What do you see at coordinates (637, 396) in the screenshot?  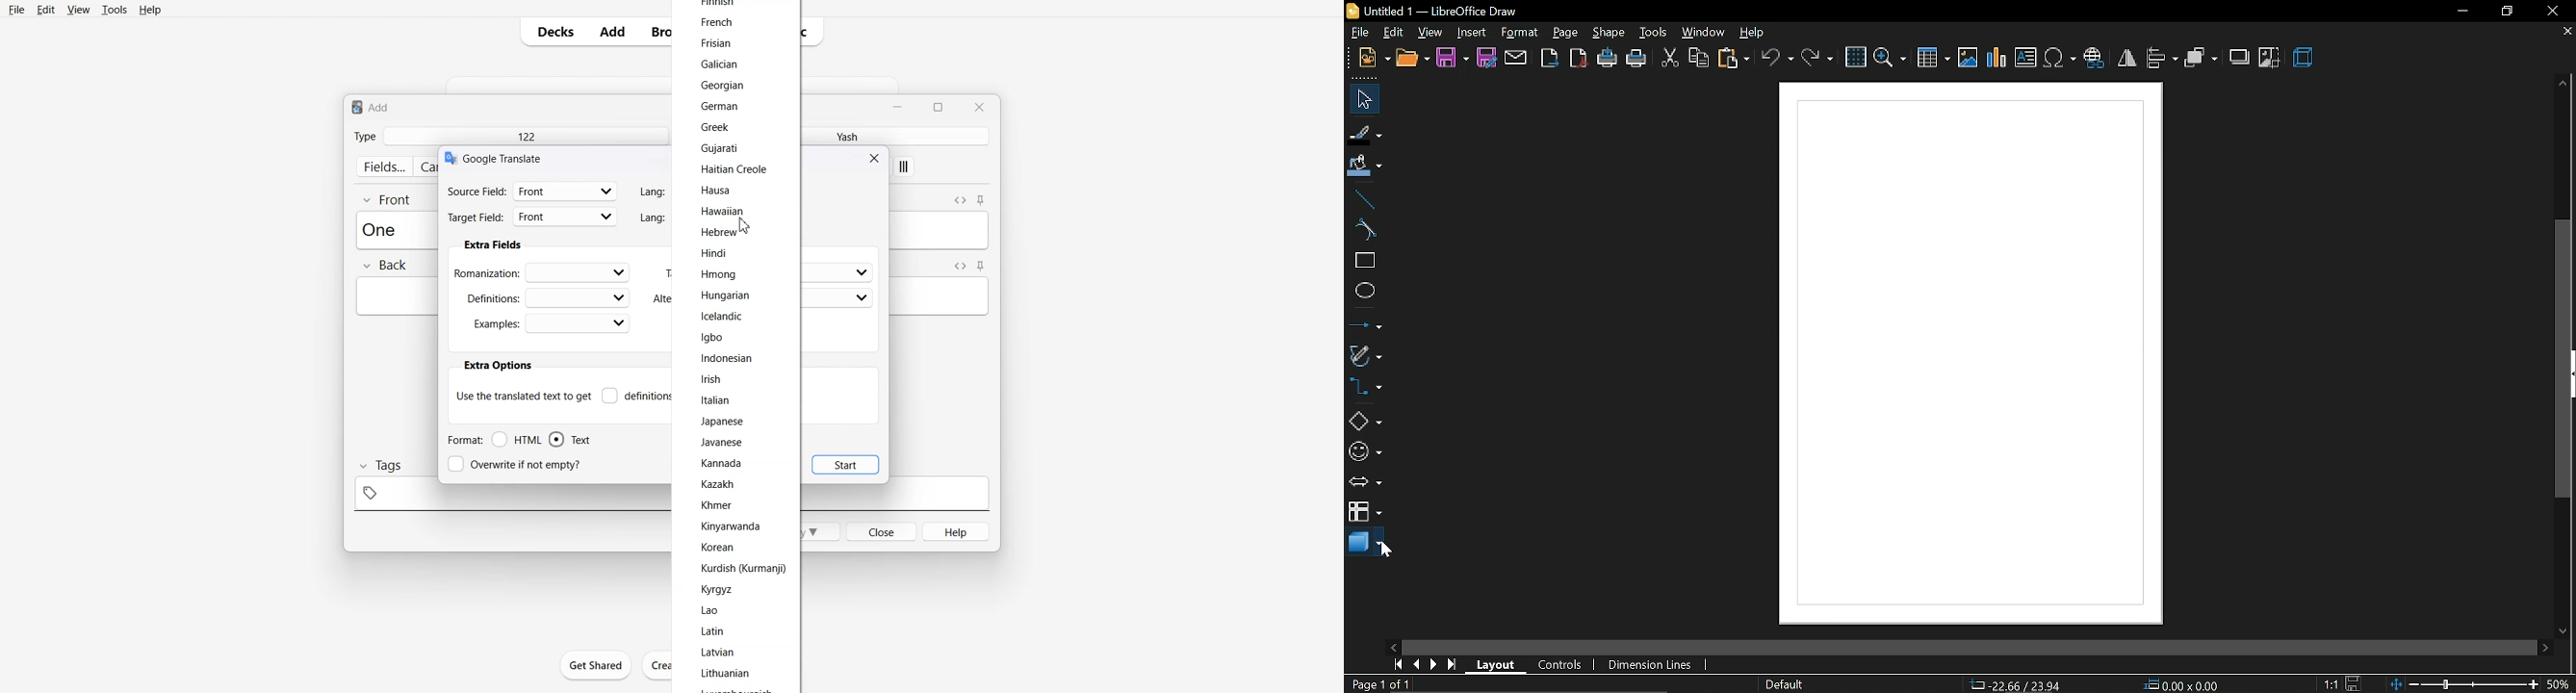 I see `Definitions` at bounding box center [637, 396].